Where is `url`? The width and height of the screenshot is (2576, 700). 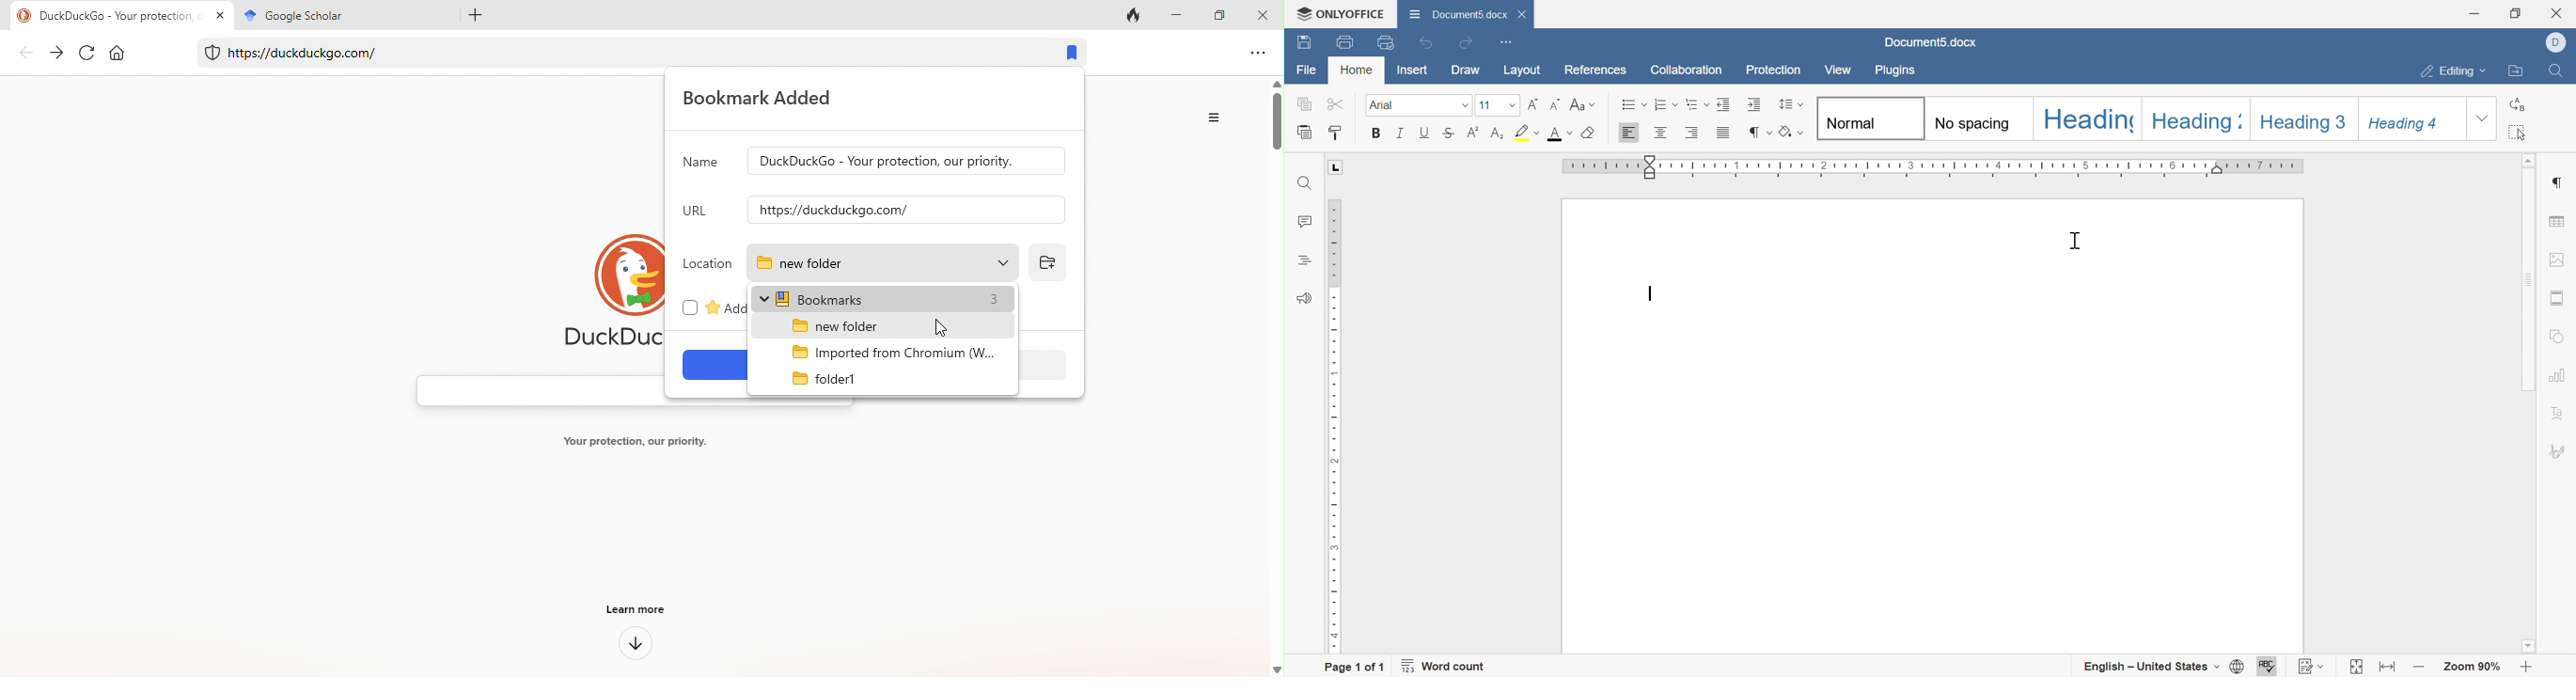 url is located at coordinates (698, 211).